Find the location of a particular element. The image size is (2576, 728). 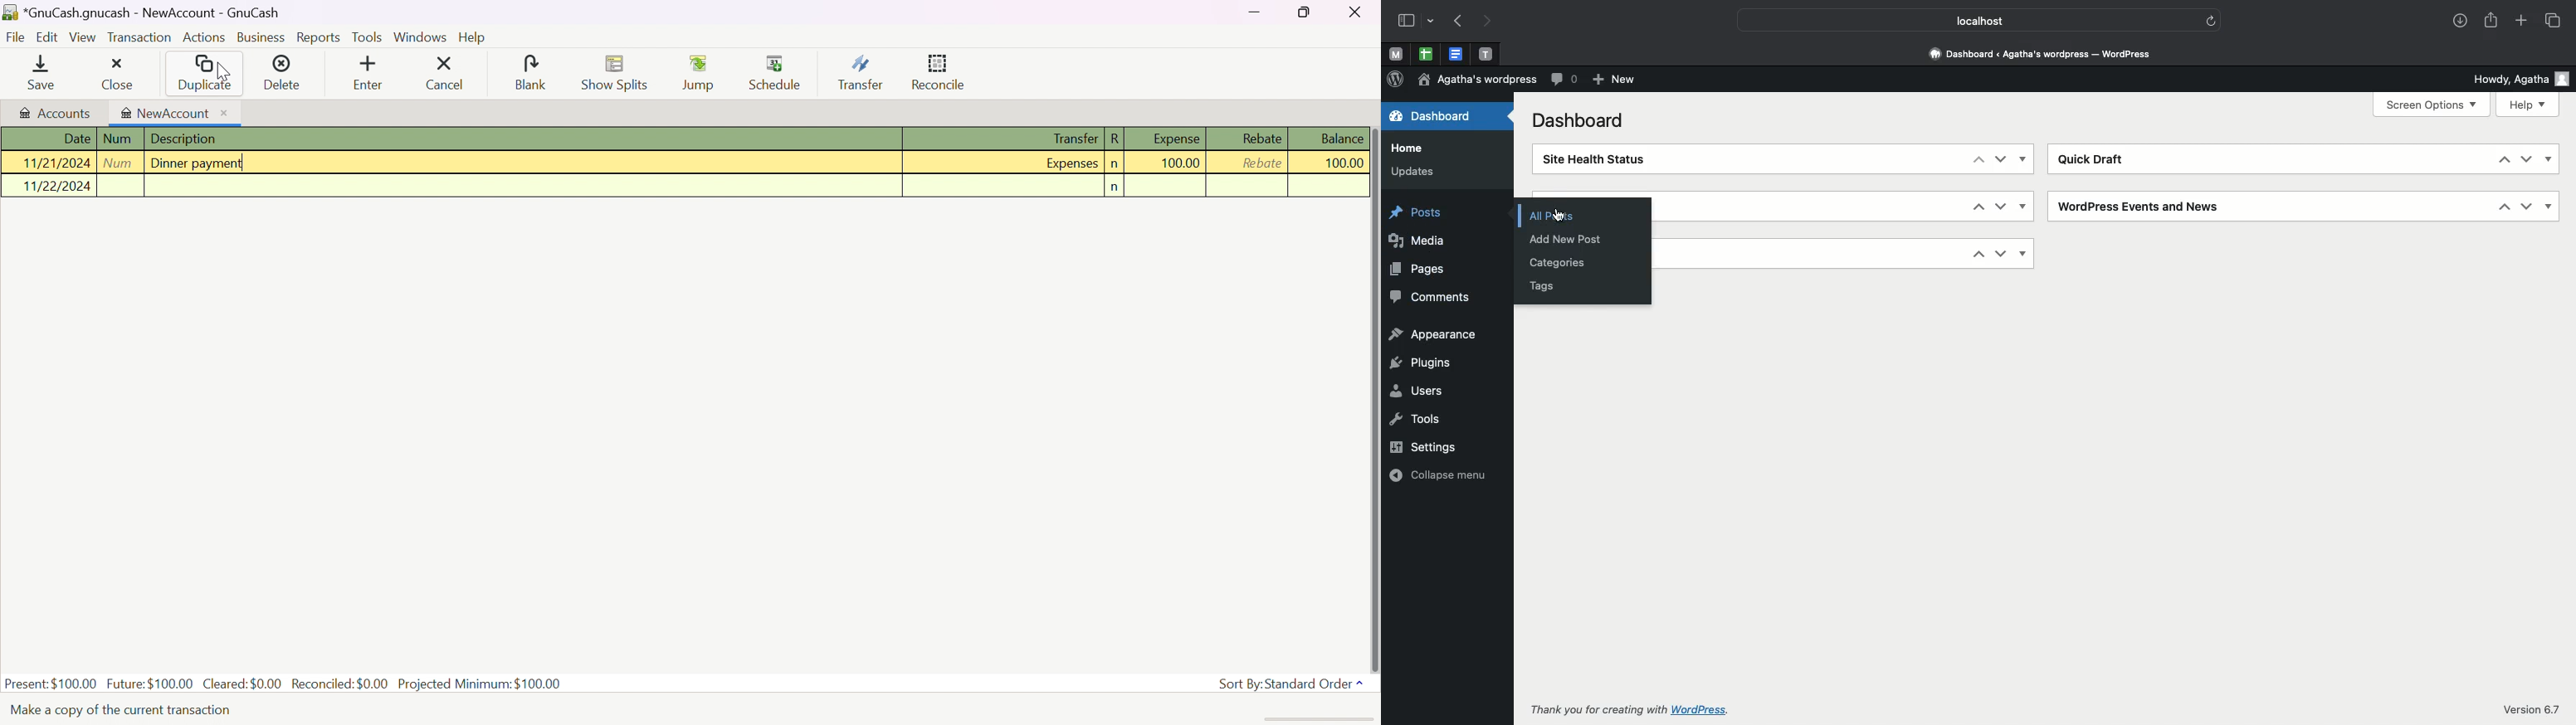

Wordpress events and news is located at coordinates (2142, 207).